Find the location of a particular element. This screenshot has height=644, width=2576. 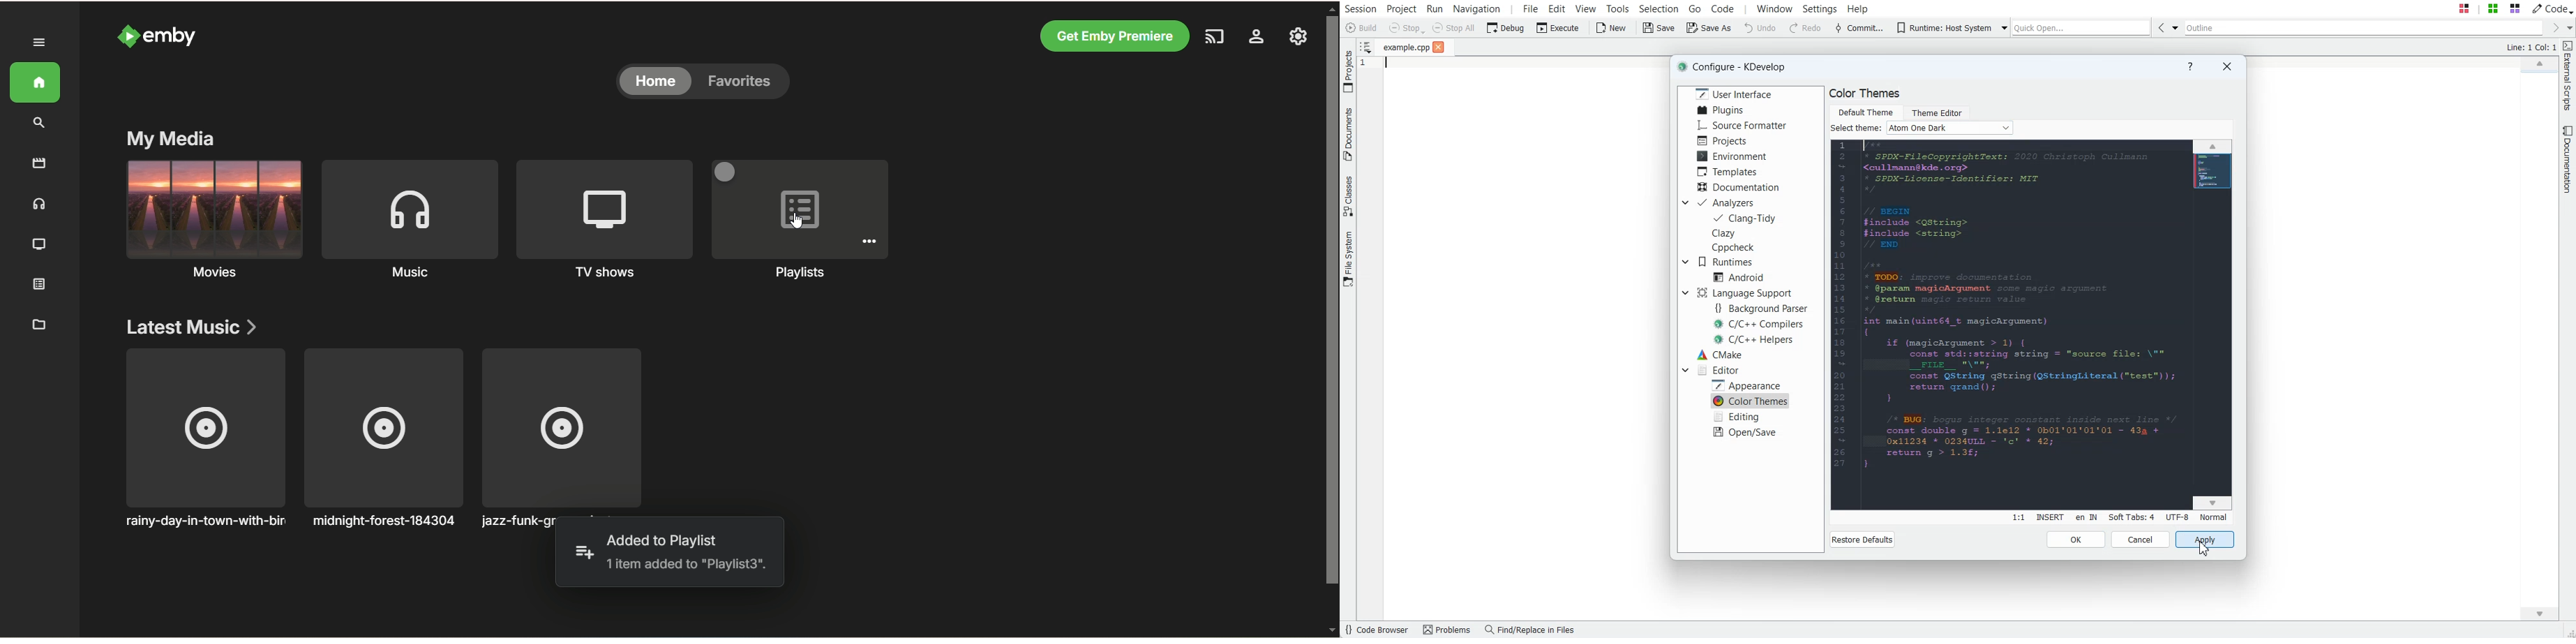

latest music is located at coordinates (191, 328).